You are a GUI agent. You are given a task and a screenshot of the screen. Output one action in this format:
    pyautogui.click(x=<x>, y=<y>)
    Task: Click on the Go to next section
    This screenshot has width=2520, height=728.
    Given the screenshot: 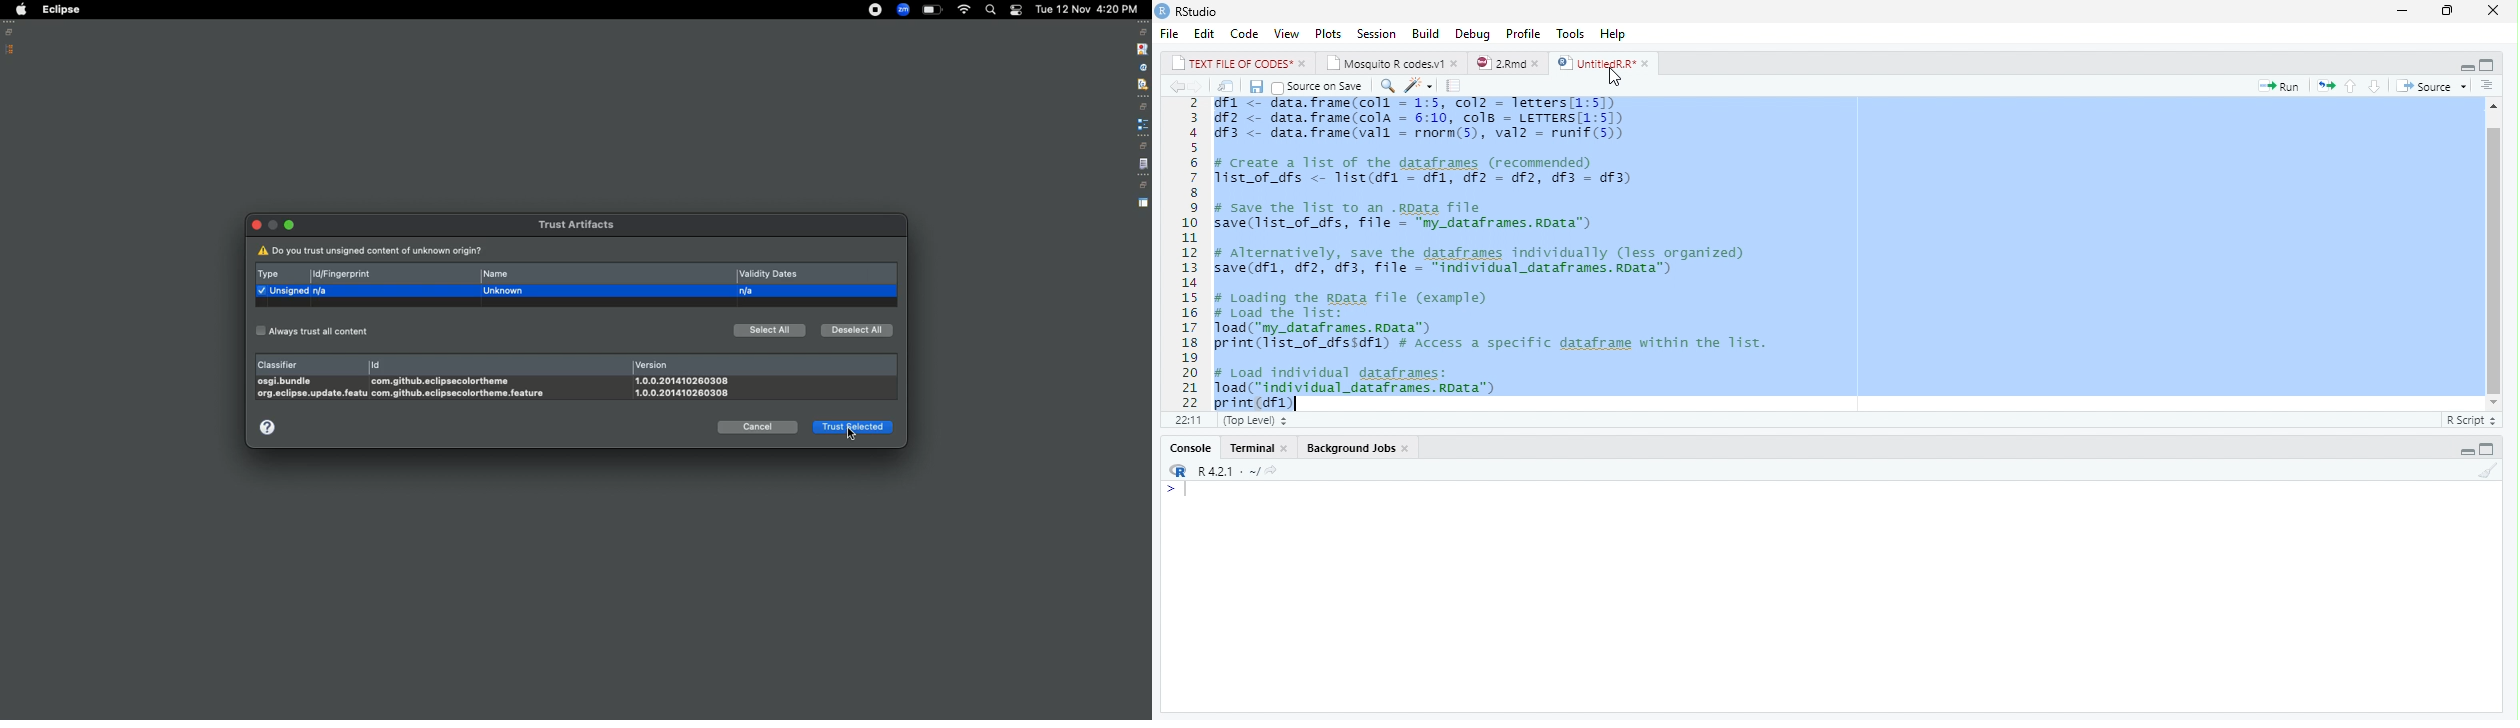 What is the action you would take?
    pyautogui.click(x=2375, y=87)
    